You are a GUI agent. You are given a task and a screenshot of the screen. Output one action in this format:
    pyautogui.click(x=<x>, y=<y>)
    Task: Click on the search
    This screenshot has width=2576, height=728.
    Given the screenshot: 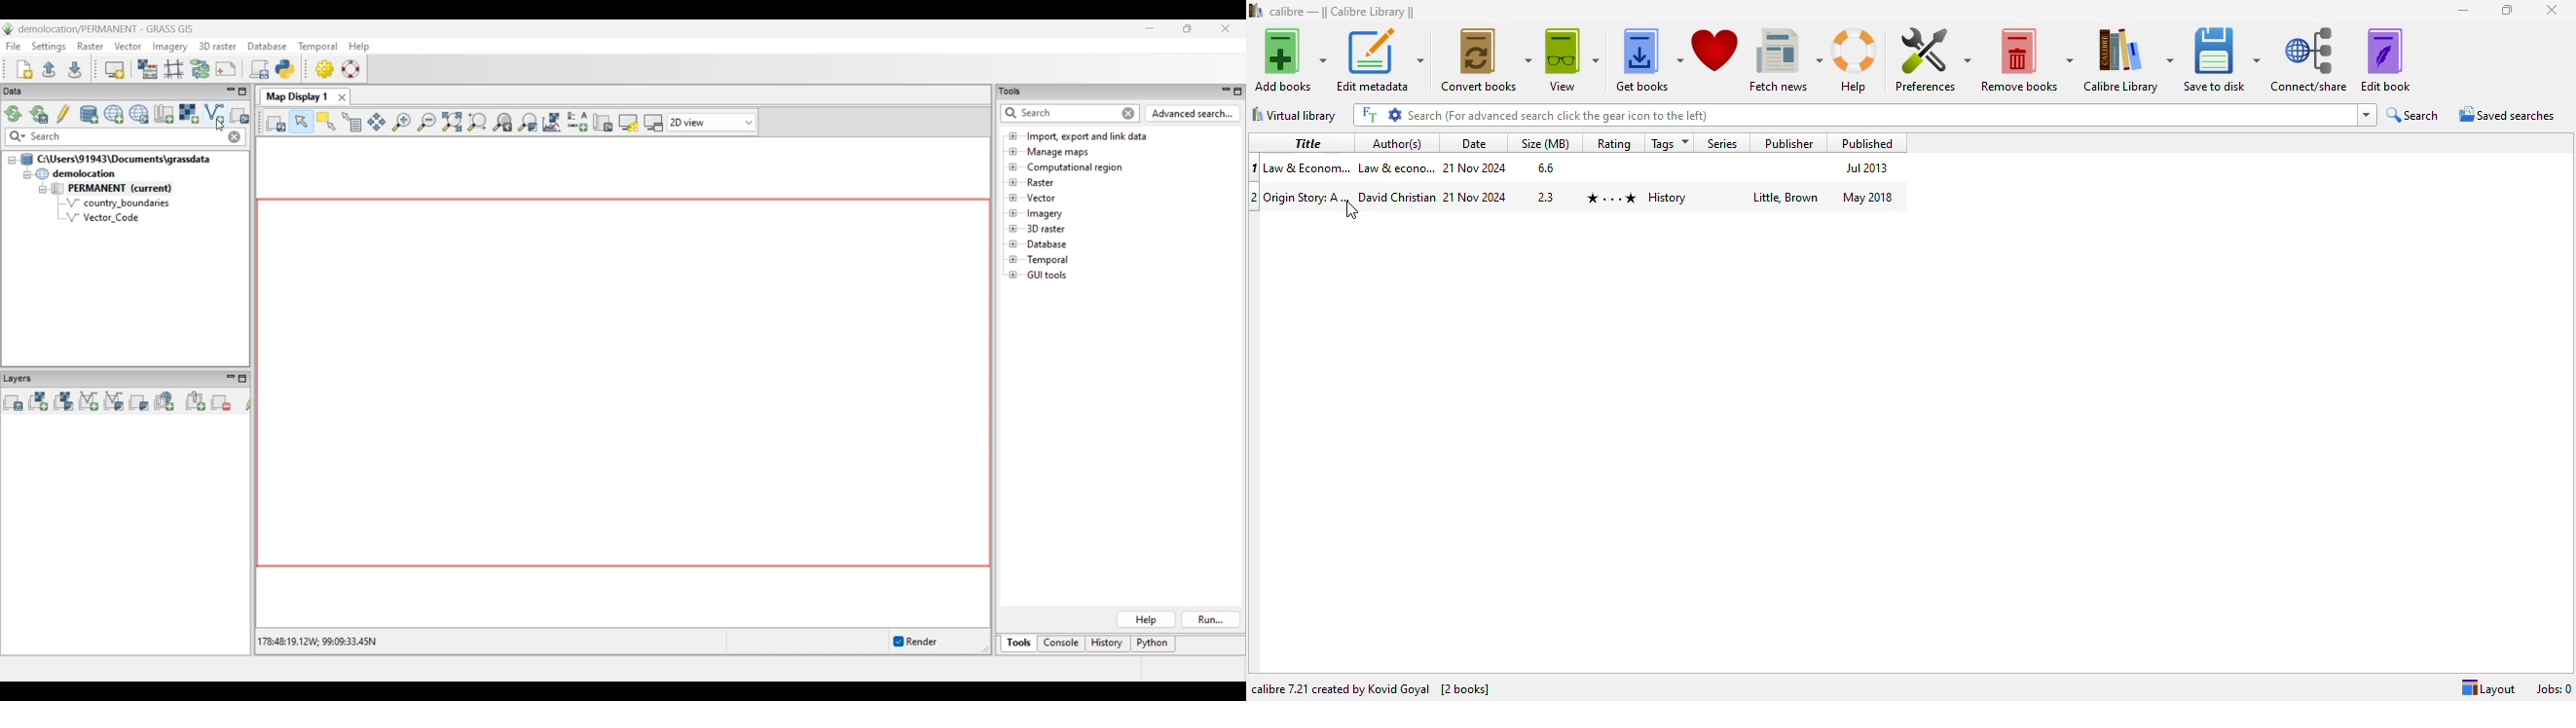 What is the action you would take?
    pyautogui.click(x=2413, y=116)
    